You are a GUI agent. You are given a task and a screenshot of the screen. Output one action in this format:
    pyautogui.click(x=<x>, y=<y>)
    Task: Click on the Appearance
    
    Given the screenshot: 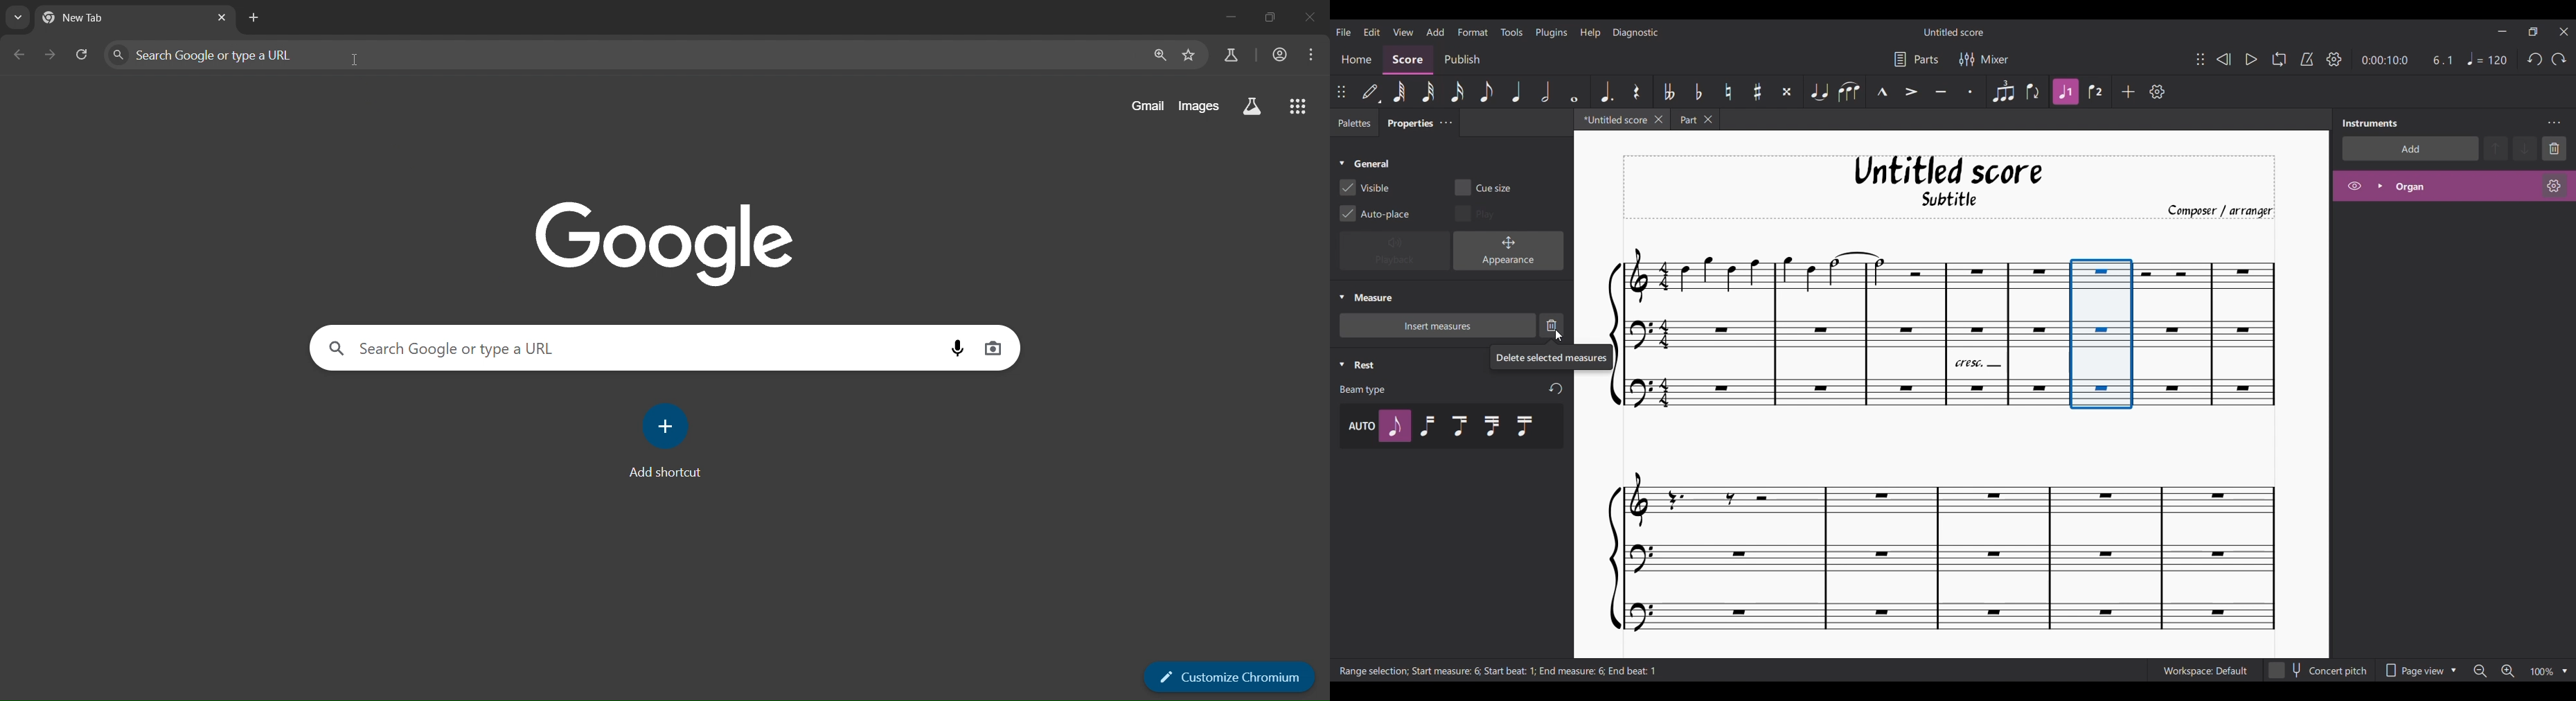 What is the action you would take?
    pyautogui.click(x=1508, y=251)
    